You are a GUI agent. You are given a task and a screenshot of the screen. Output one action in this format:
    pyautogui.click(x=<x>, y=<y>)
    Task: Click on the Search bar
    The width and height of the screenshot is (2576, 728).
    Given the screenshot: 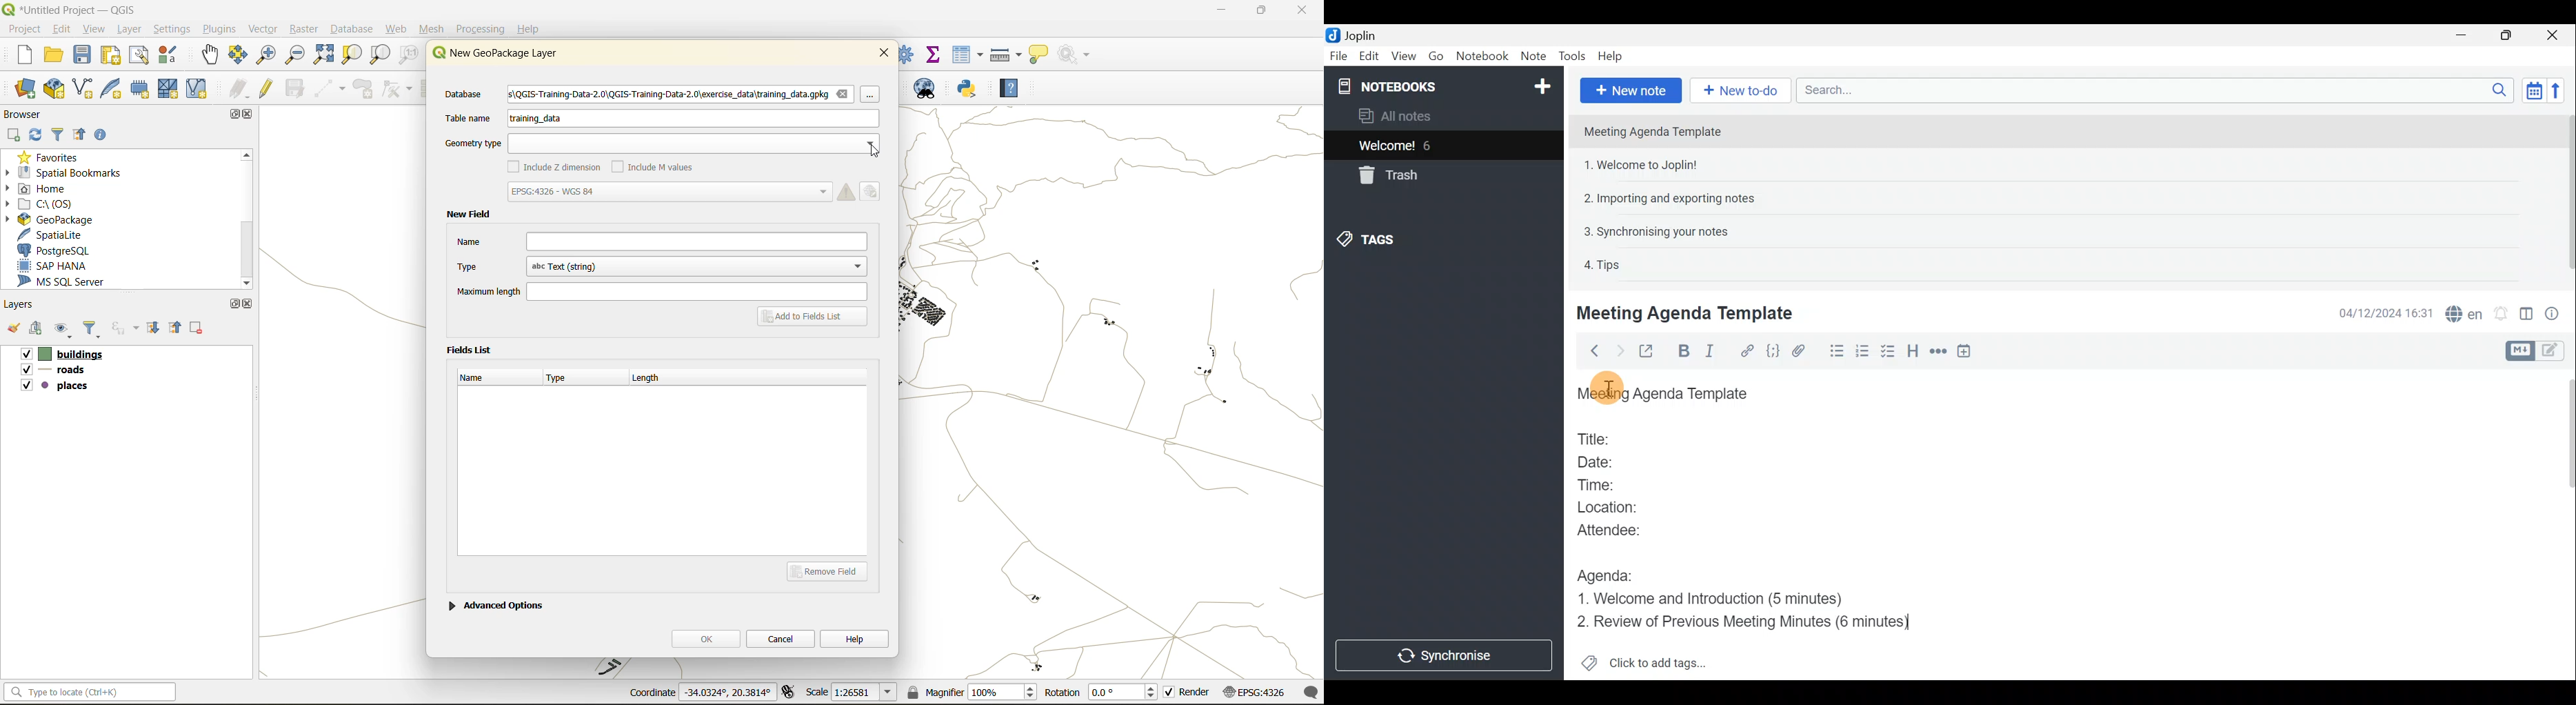 What is the action you would take?
    pyautogui.click(x=2152, y=89)
    